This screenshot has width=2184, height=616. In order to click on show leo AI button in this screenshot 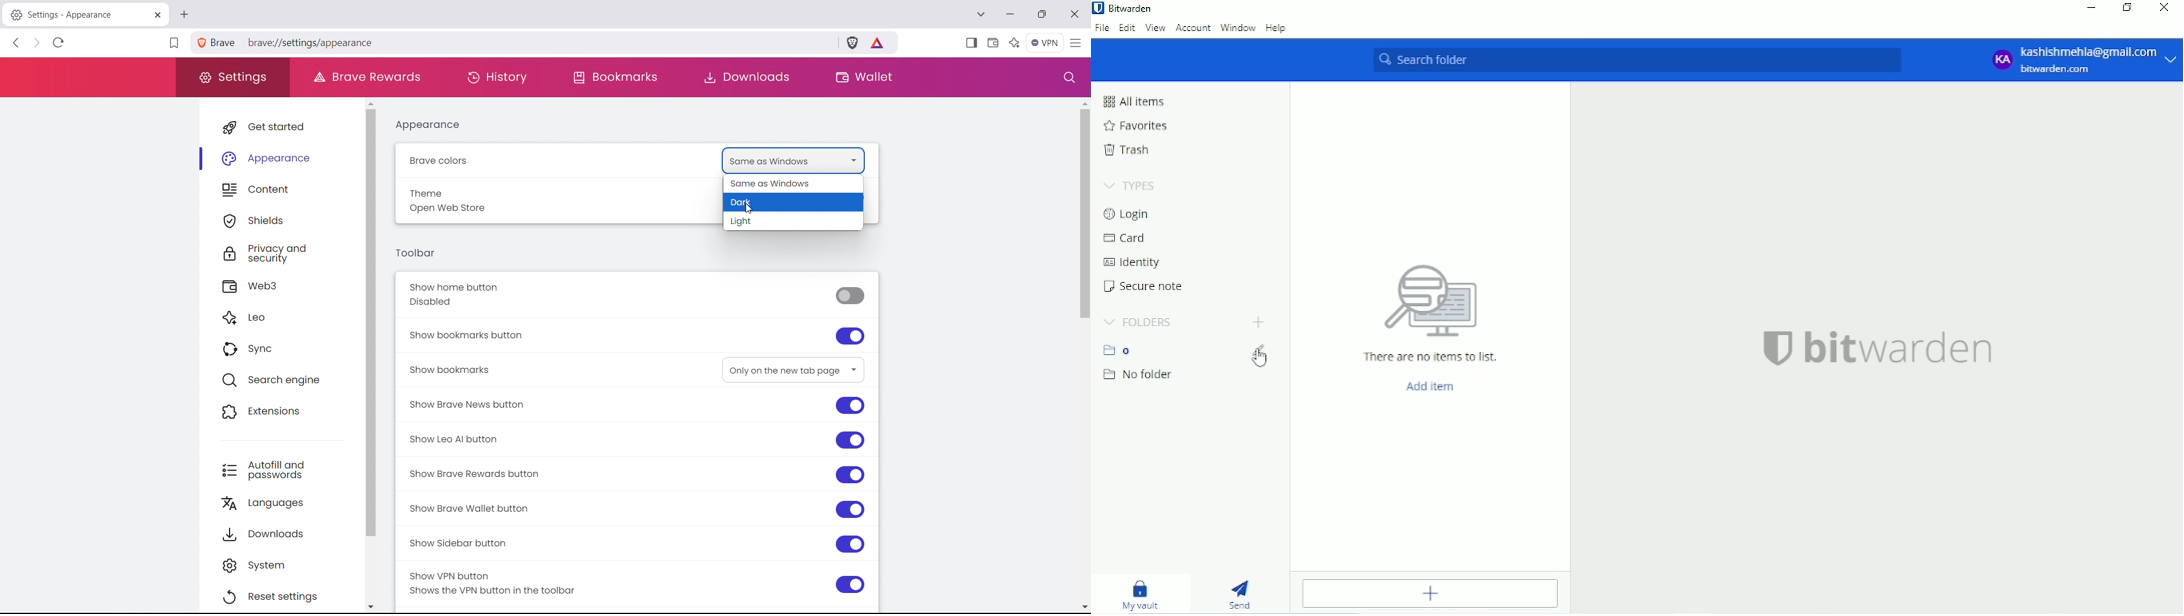, I will do `click(636, 439)`.